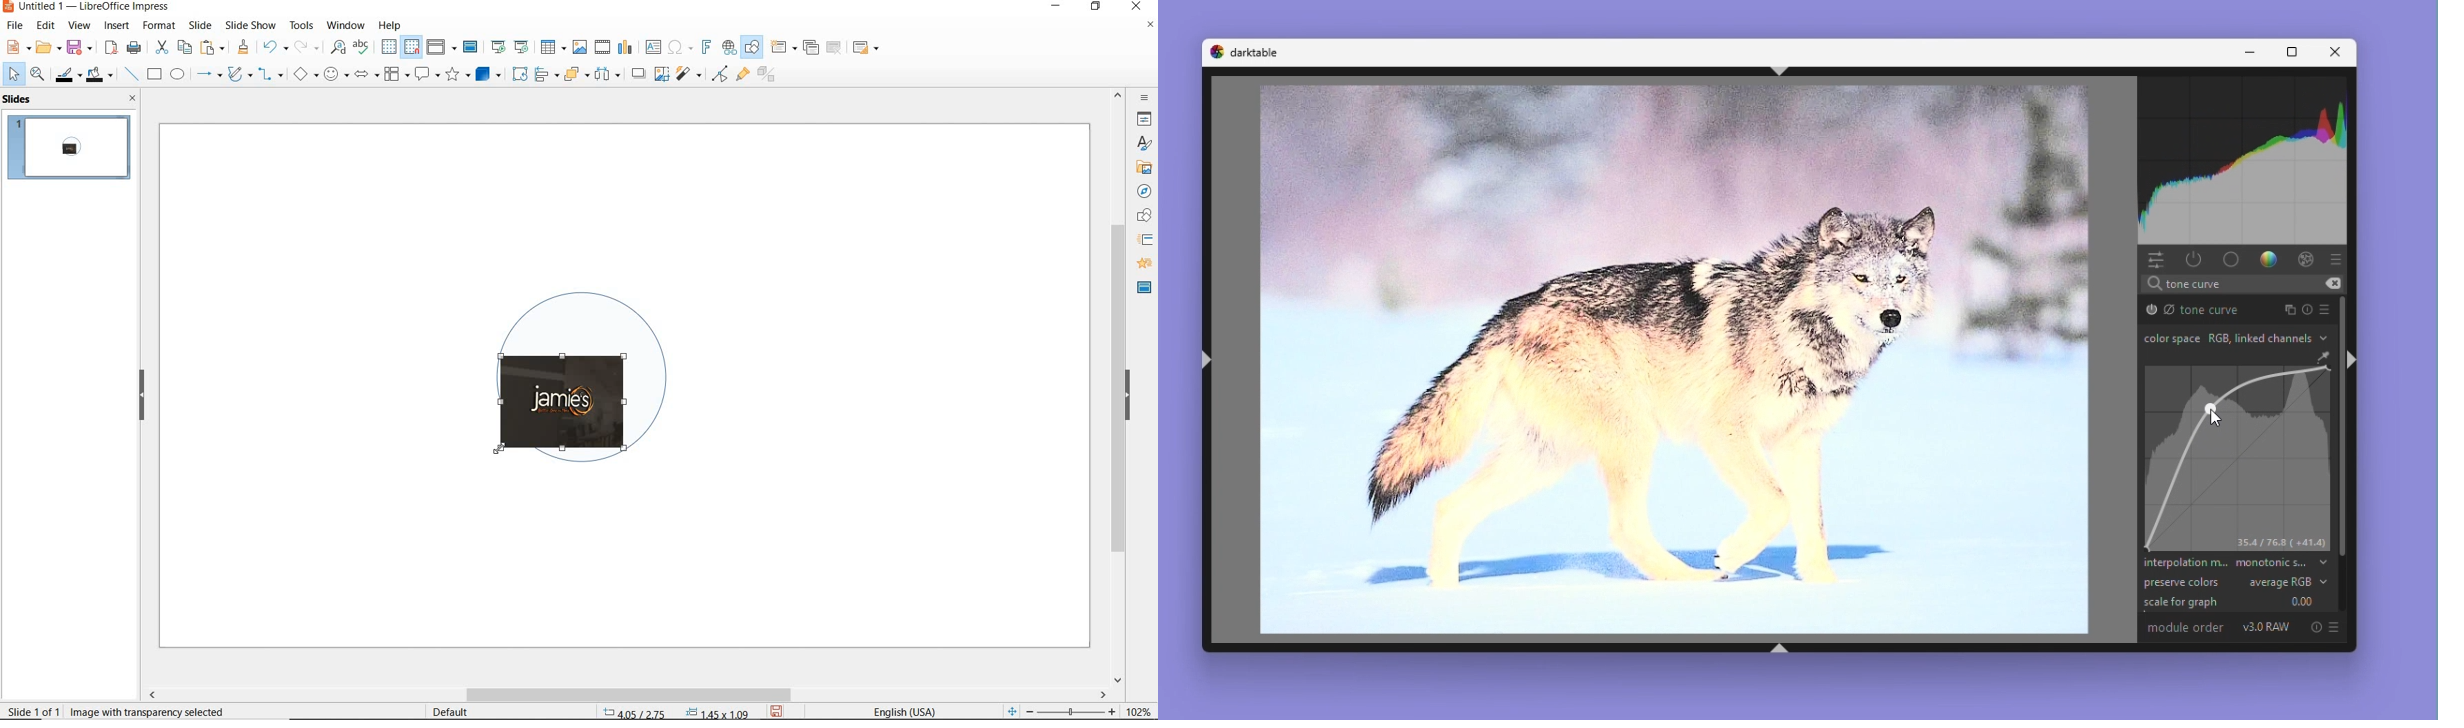  I want to click on hide, so click(1128, 397).